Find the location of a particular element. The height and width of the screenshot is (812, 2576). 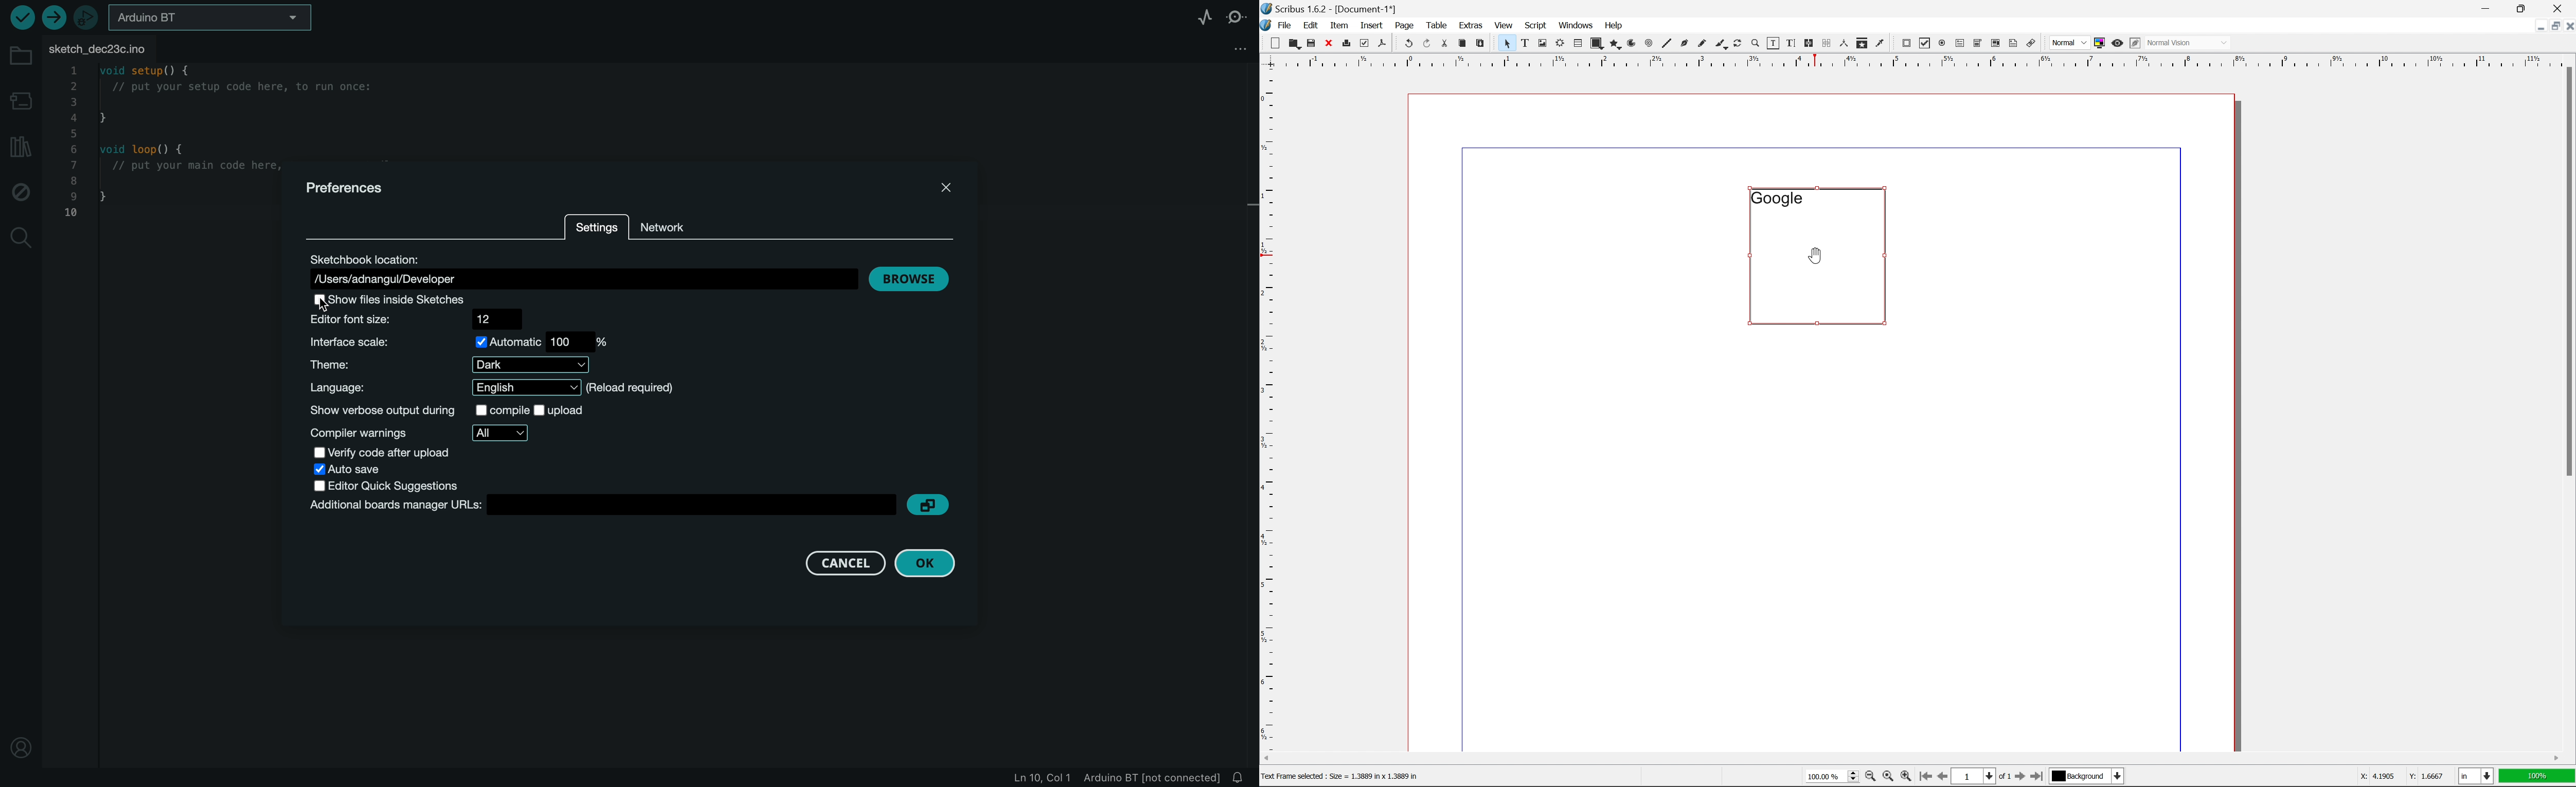

zoom in is located at coordinates (1905, 777).